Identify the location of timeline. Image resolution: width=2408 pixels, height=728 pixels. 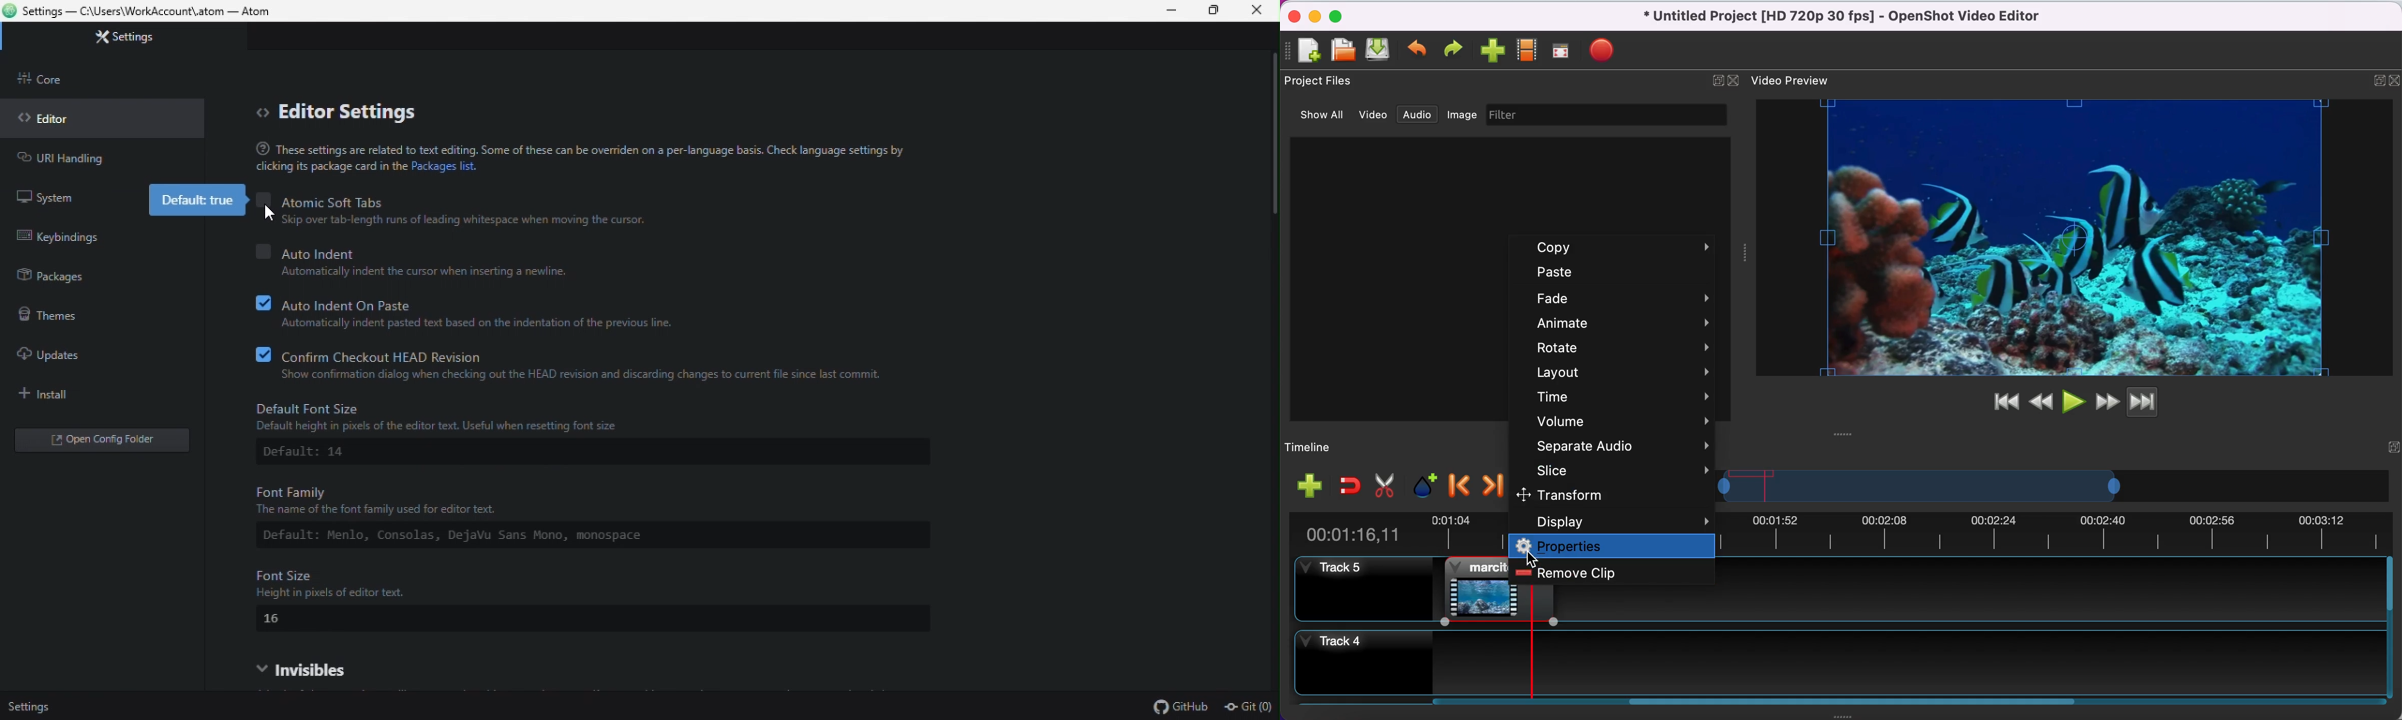
(1923, 490).